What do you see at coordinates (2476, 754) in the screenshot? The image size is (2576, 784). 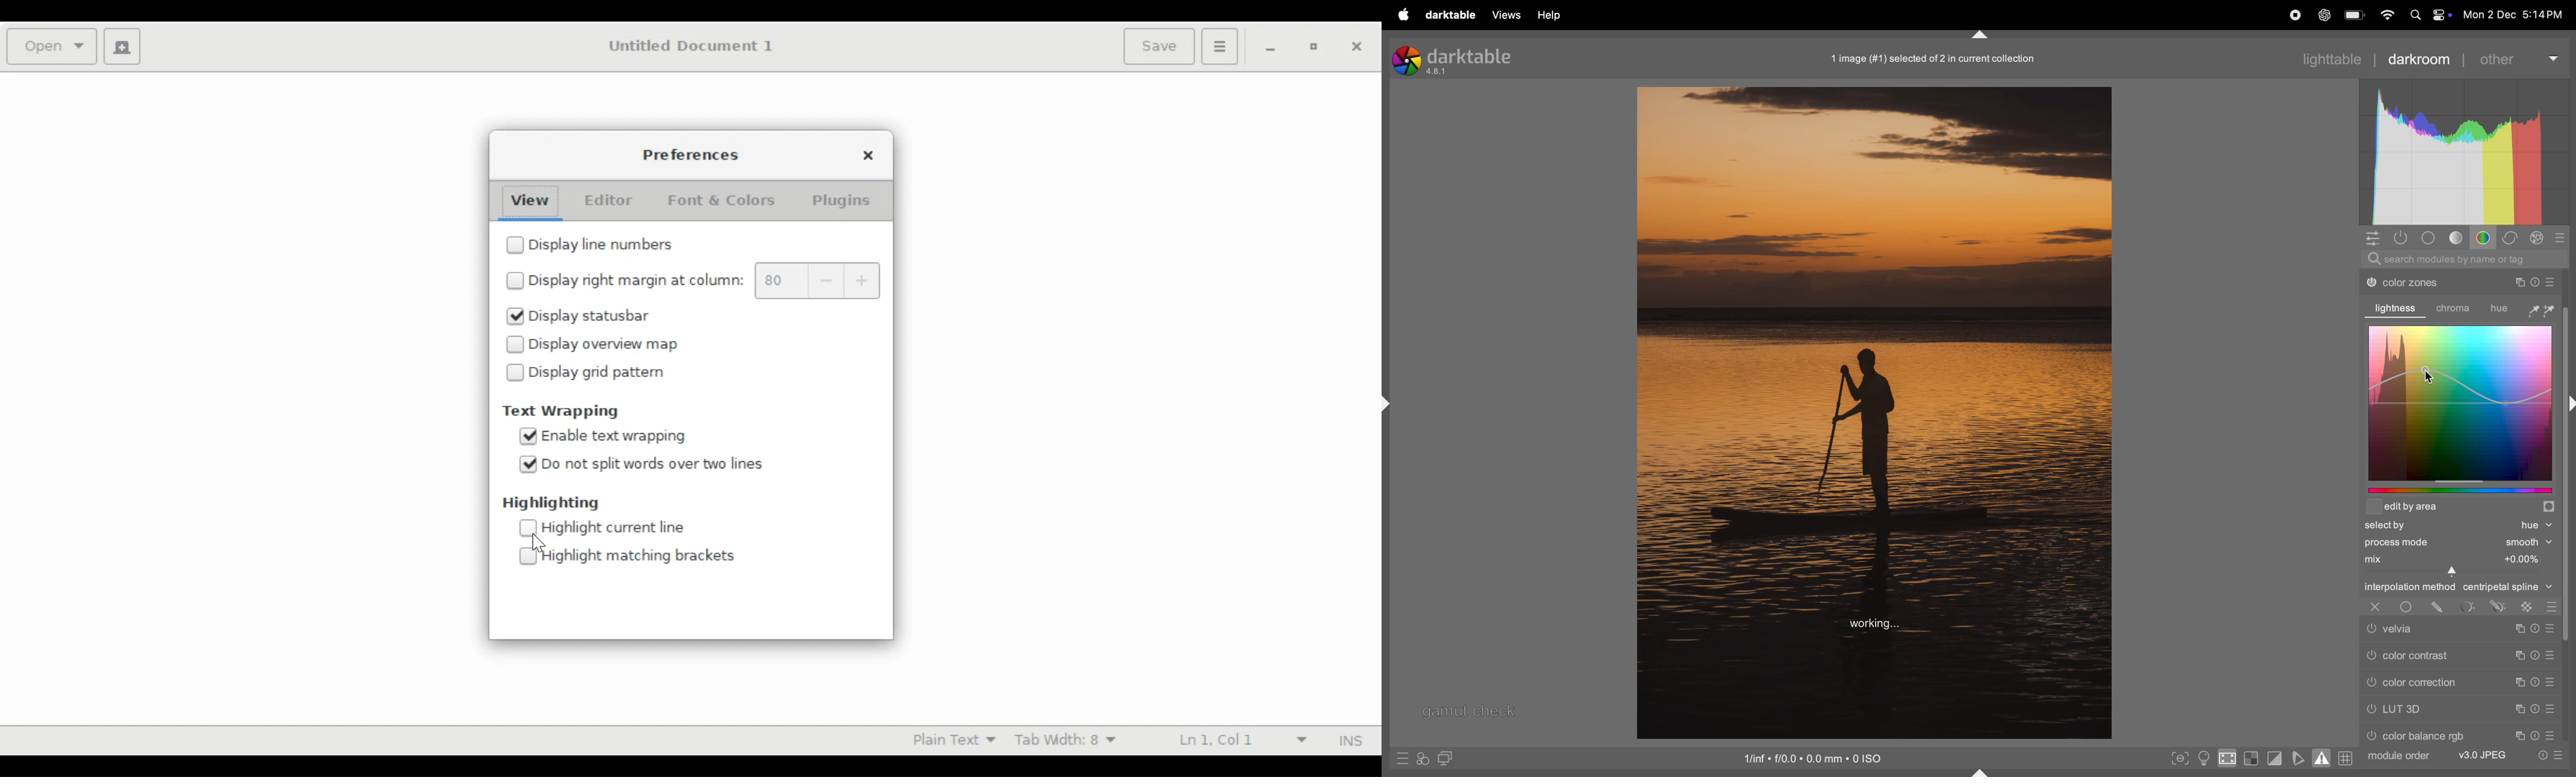 I see `v3 jpeg` at bounding box center [2476, 754].